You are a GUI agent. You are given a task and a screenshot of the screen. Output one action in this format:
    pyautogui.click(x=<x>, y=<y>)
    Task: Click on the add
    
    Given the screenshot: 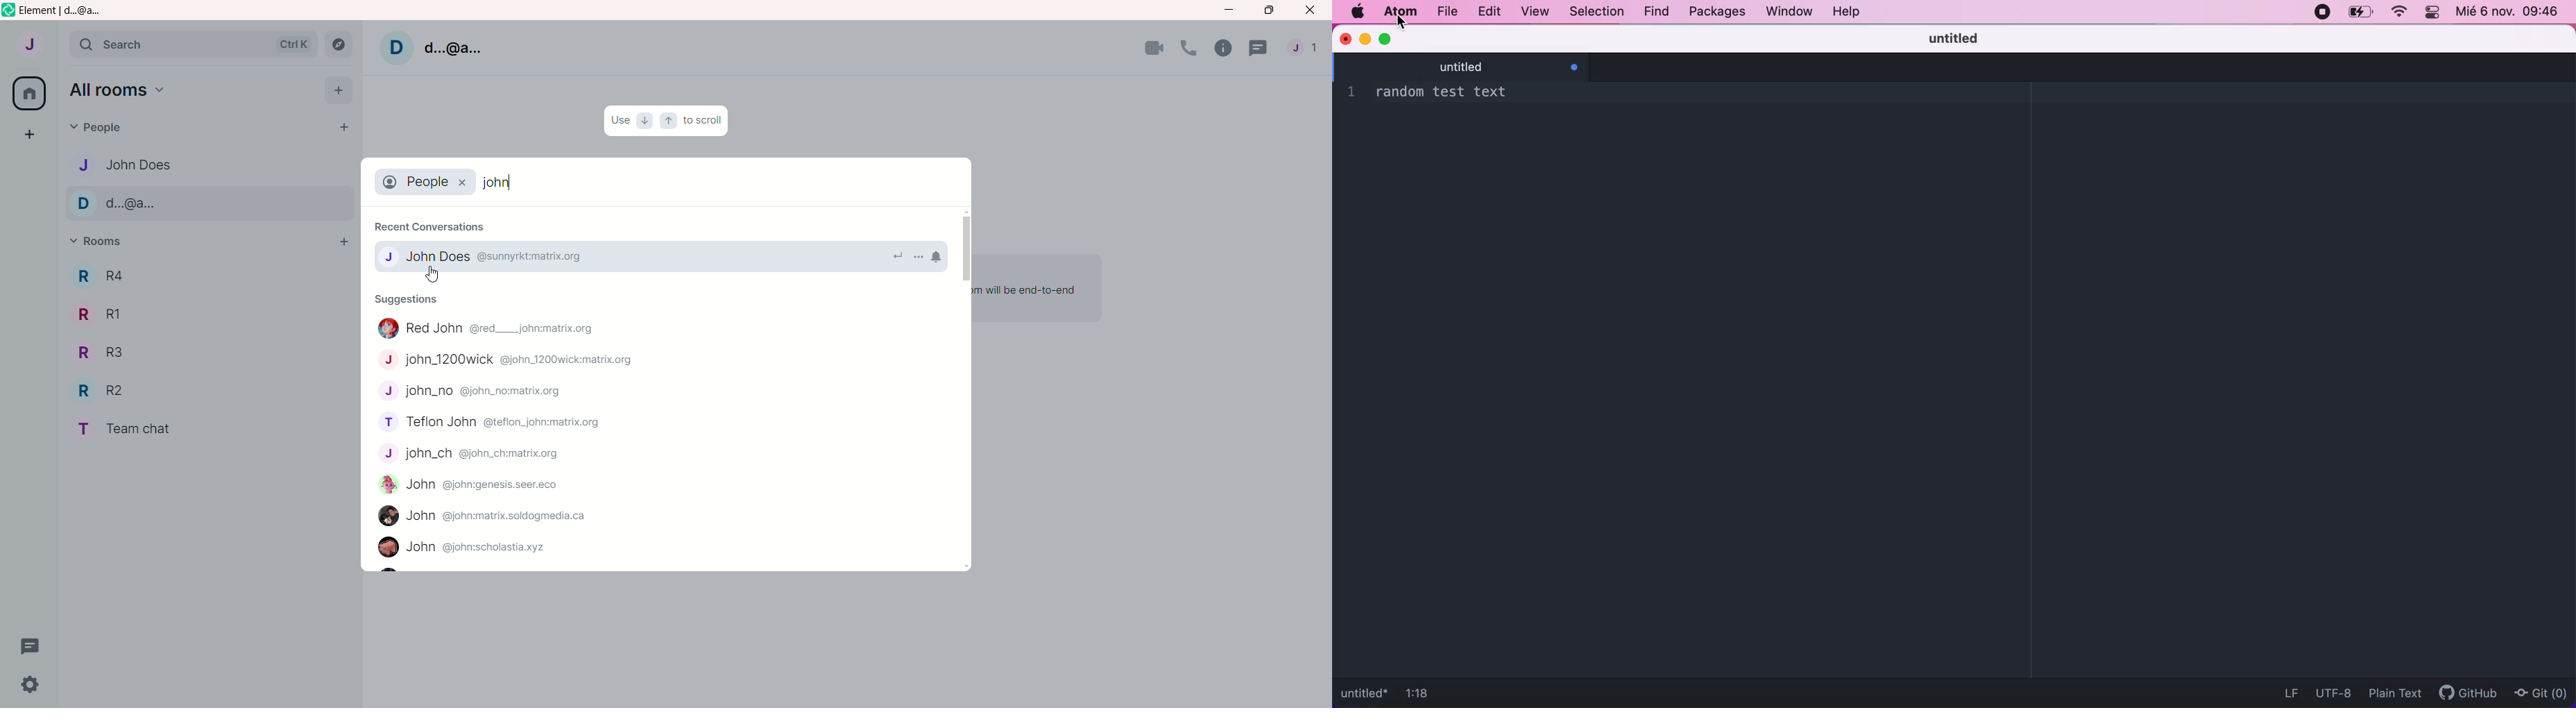 What is the action you would take?
    pyautogui.click(x=339, y=90)
    